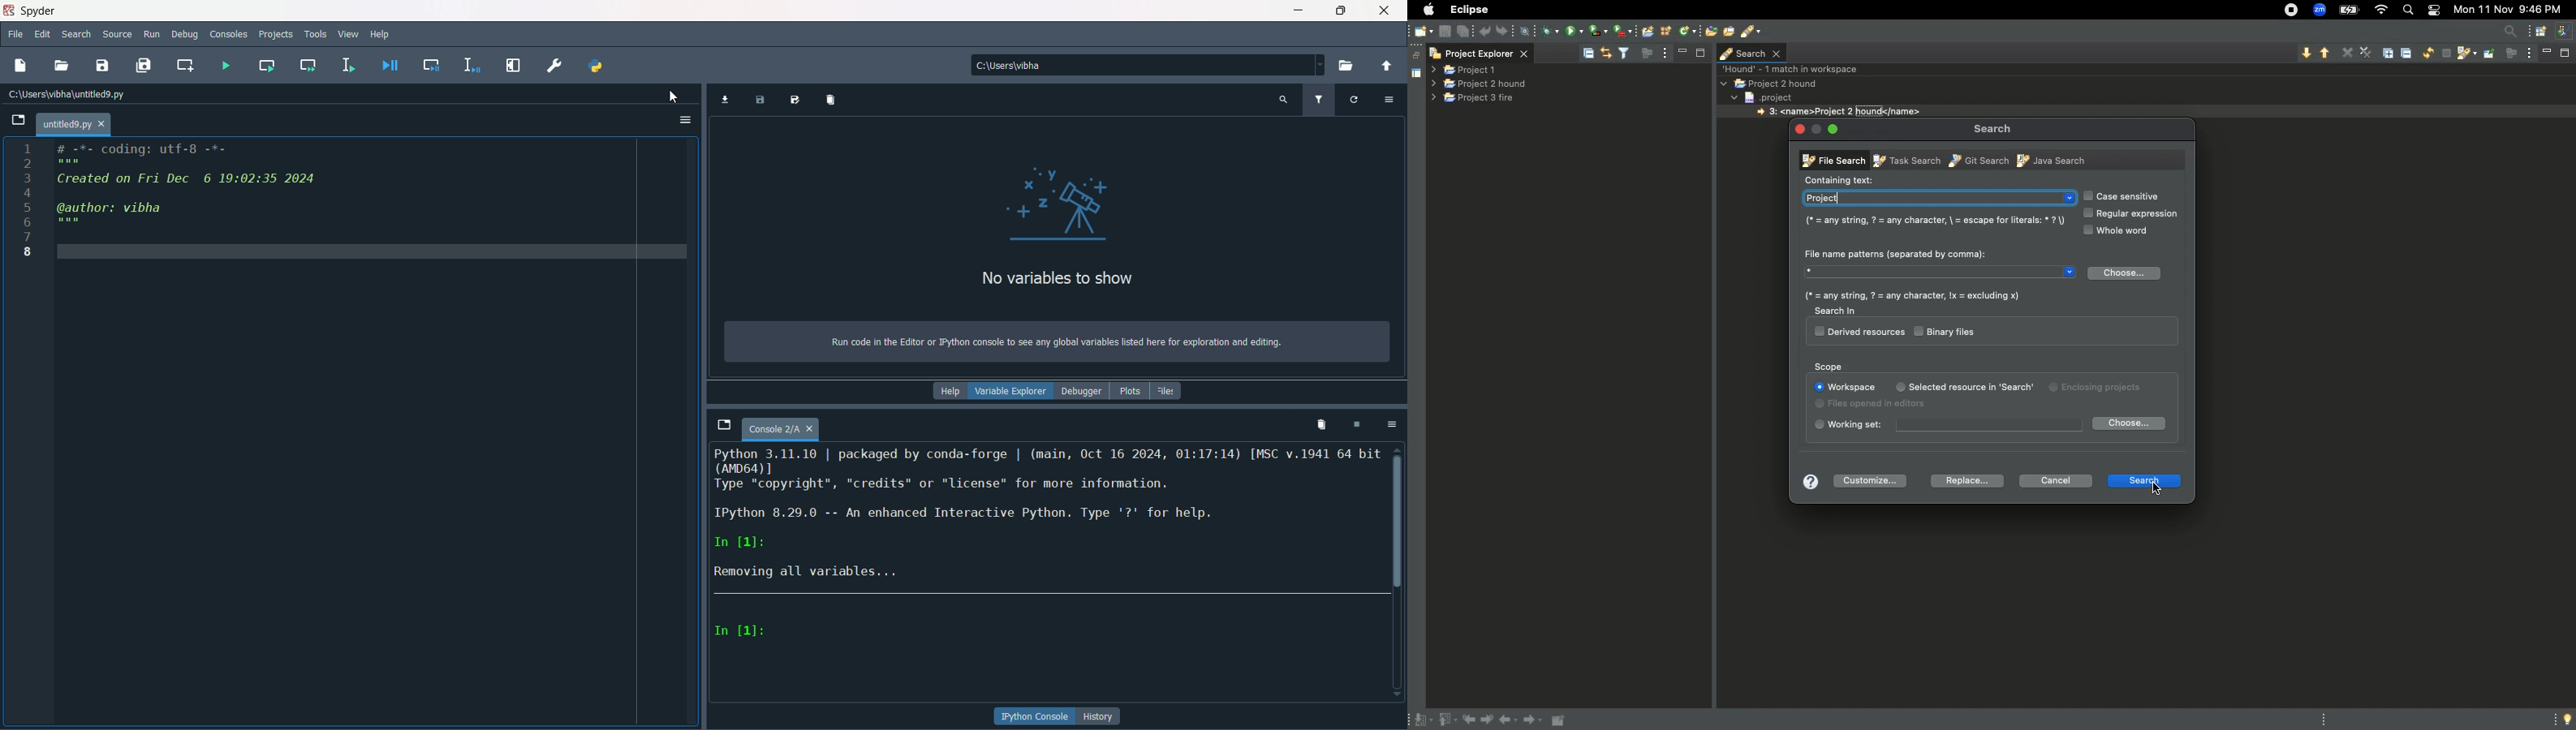  I want to click on Next annotation, so click(1421, 720).